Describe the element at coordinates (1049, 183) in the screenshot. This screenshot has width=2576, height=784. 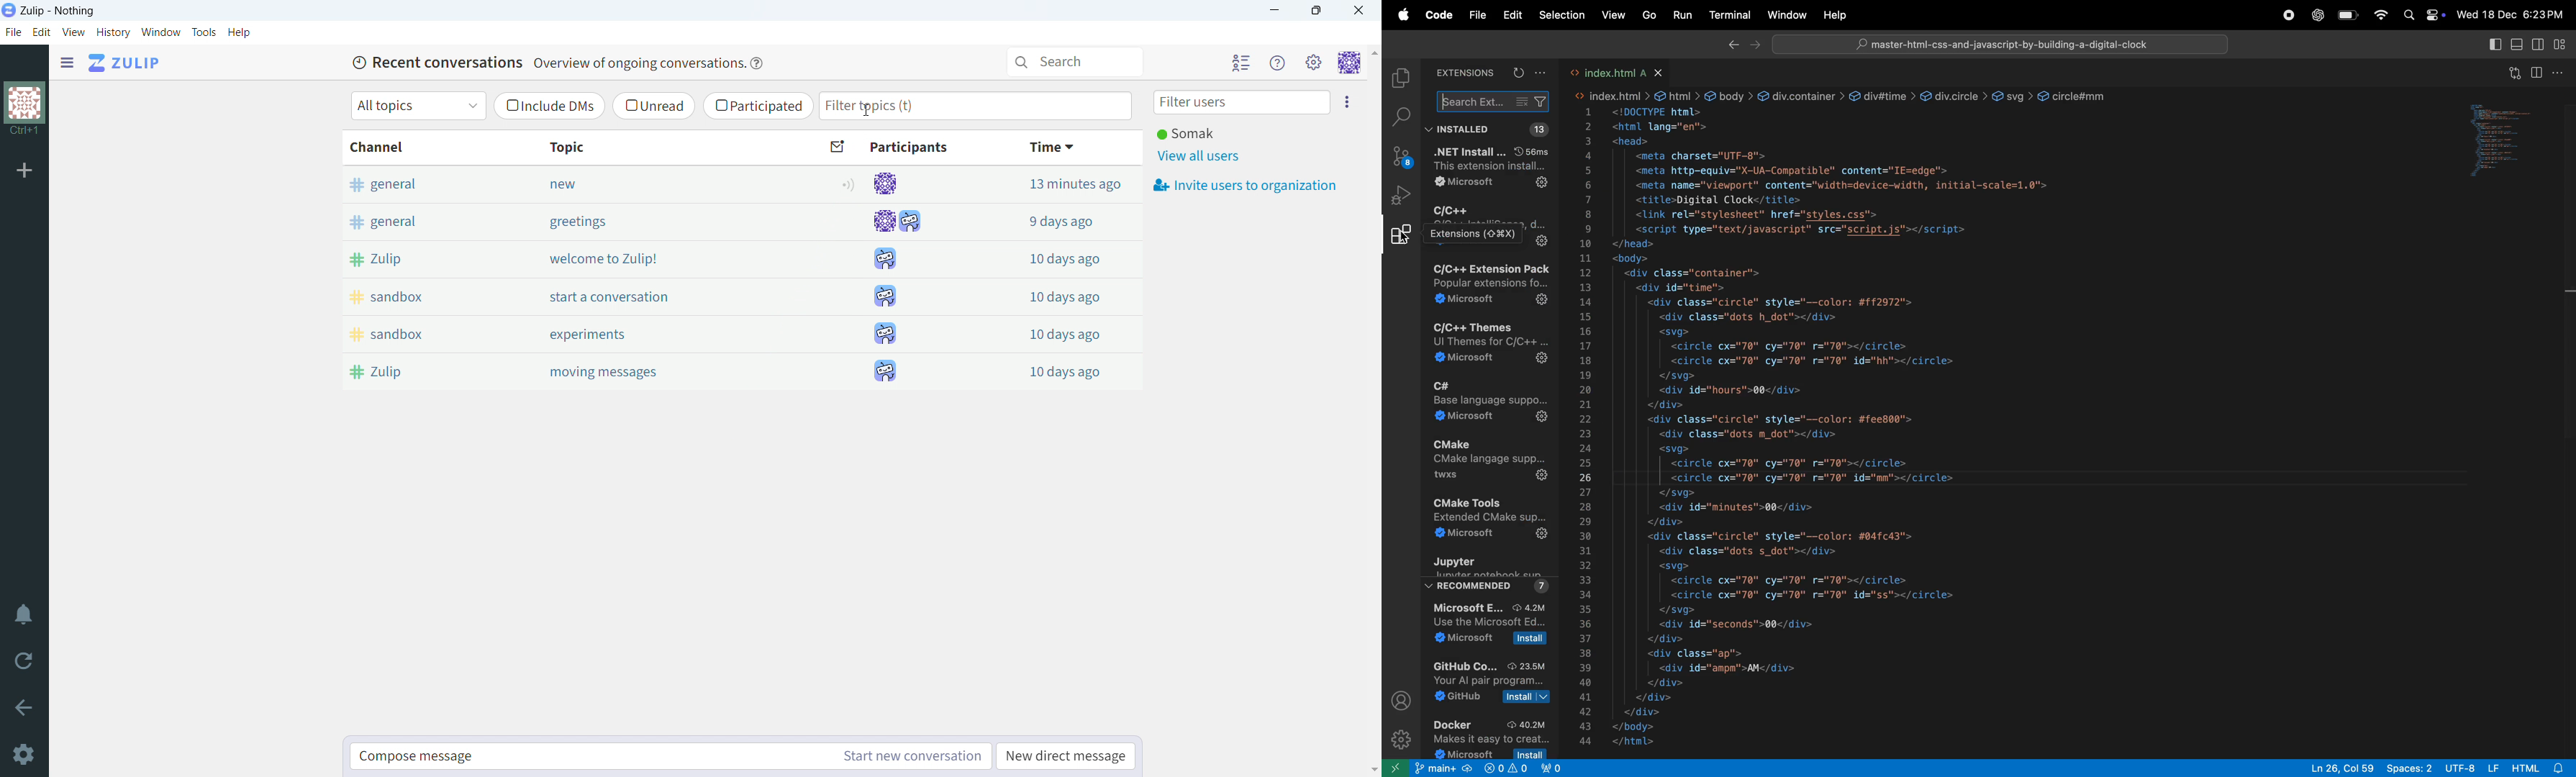
I see `13 minutes ago` at that location.